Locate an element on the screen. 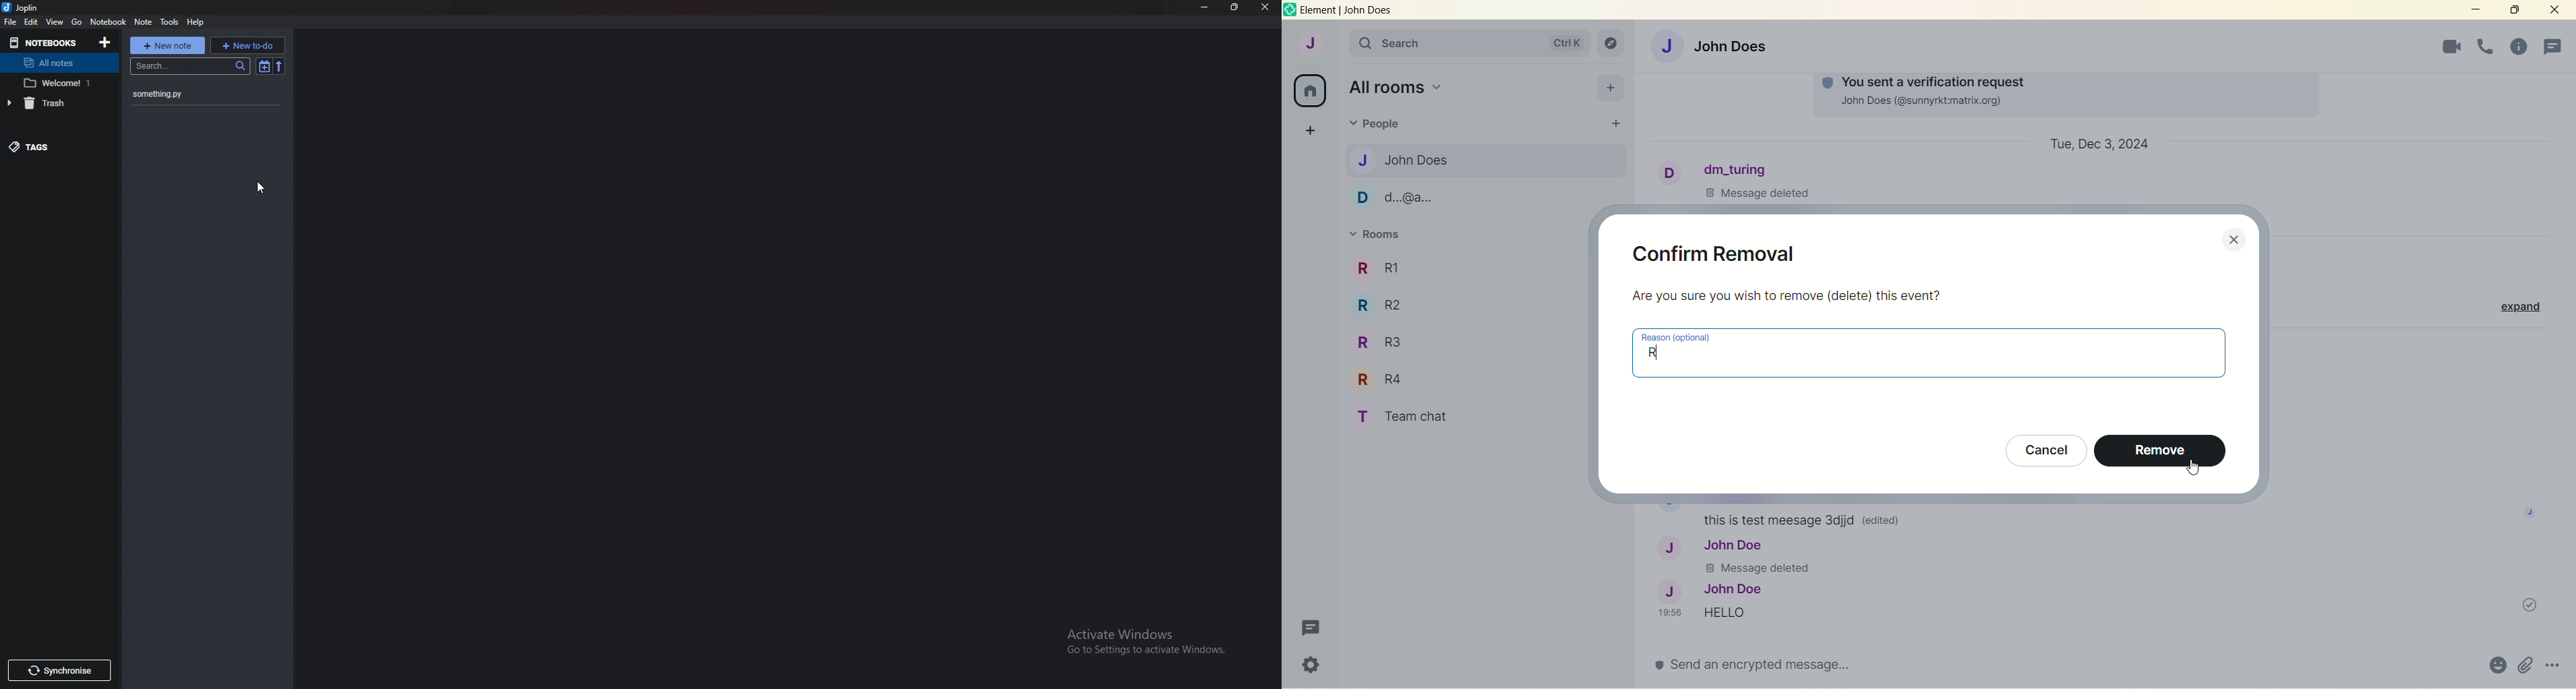 Image resolution: width=2576 pixels, height=700 pixels. R R4 is located at coordinates (1381, 379).